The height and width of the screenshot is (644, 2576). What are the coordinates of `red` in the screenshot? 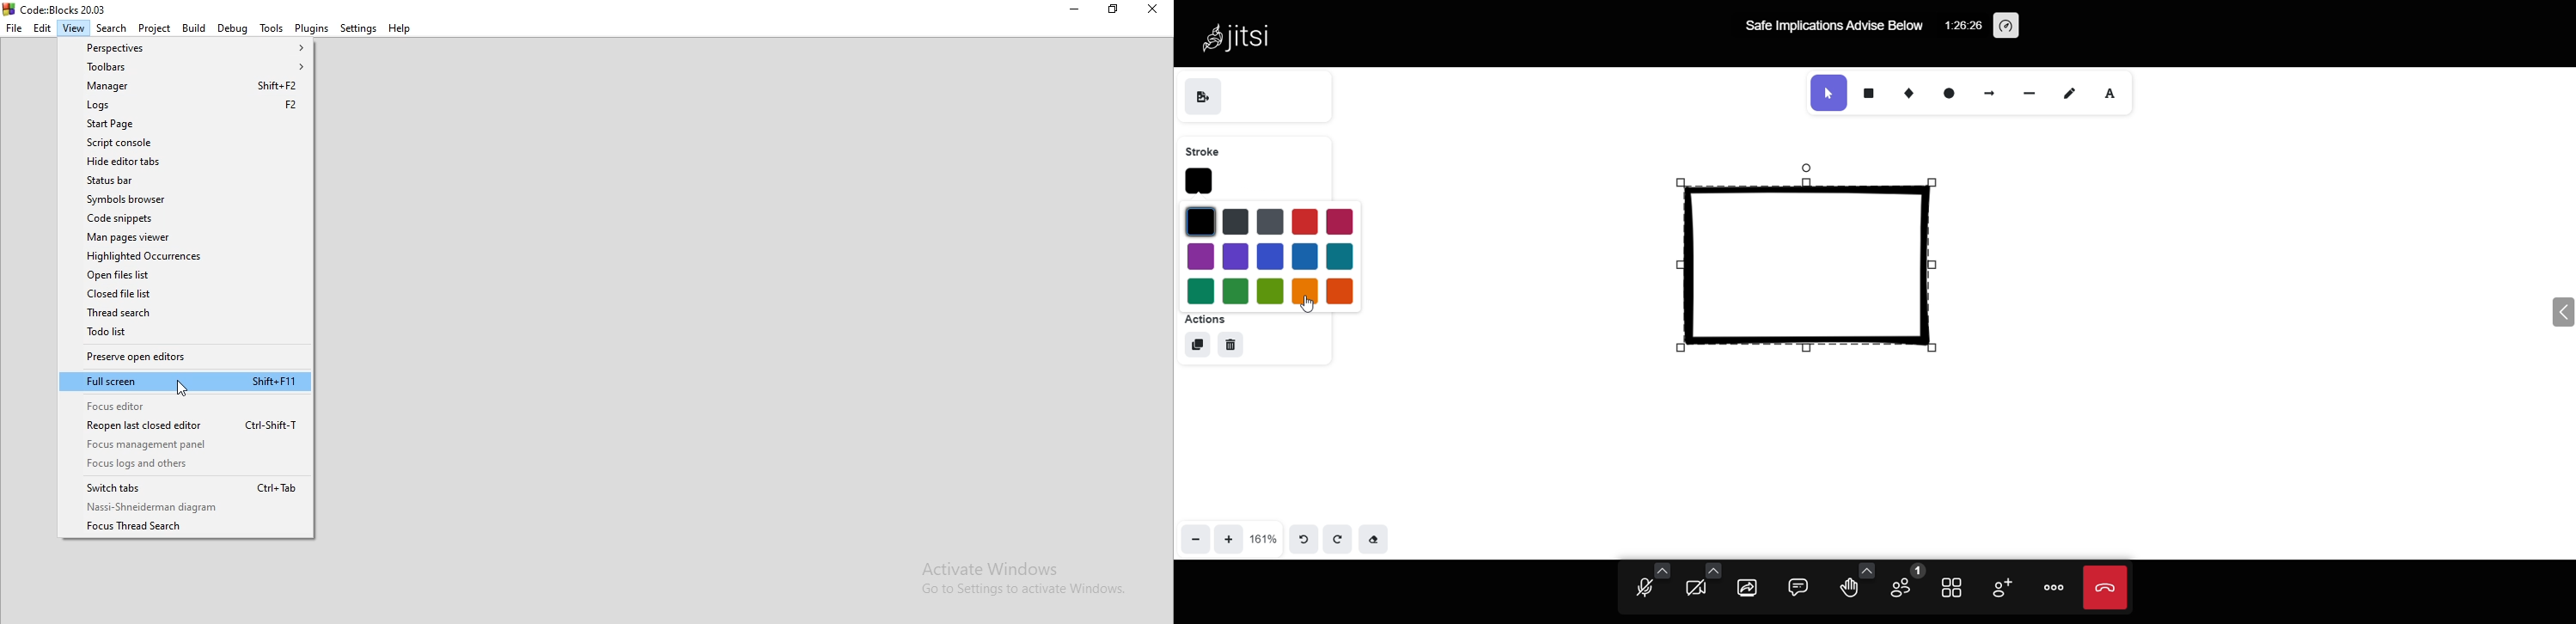 It's located at (1343, 292).